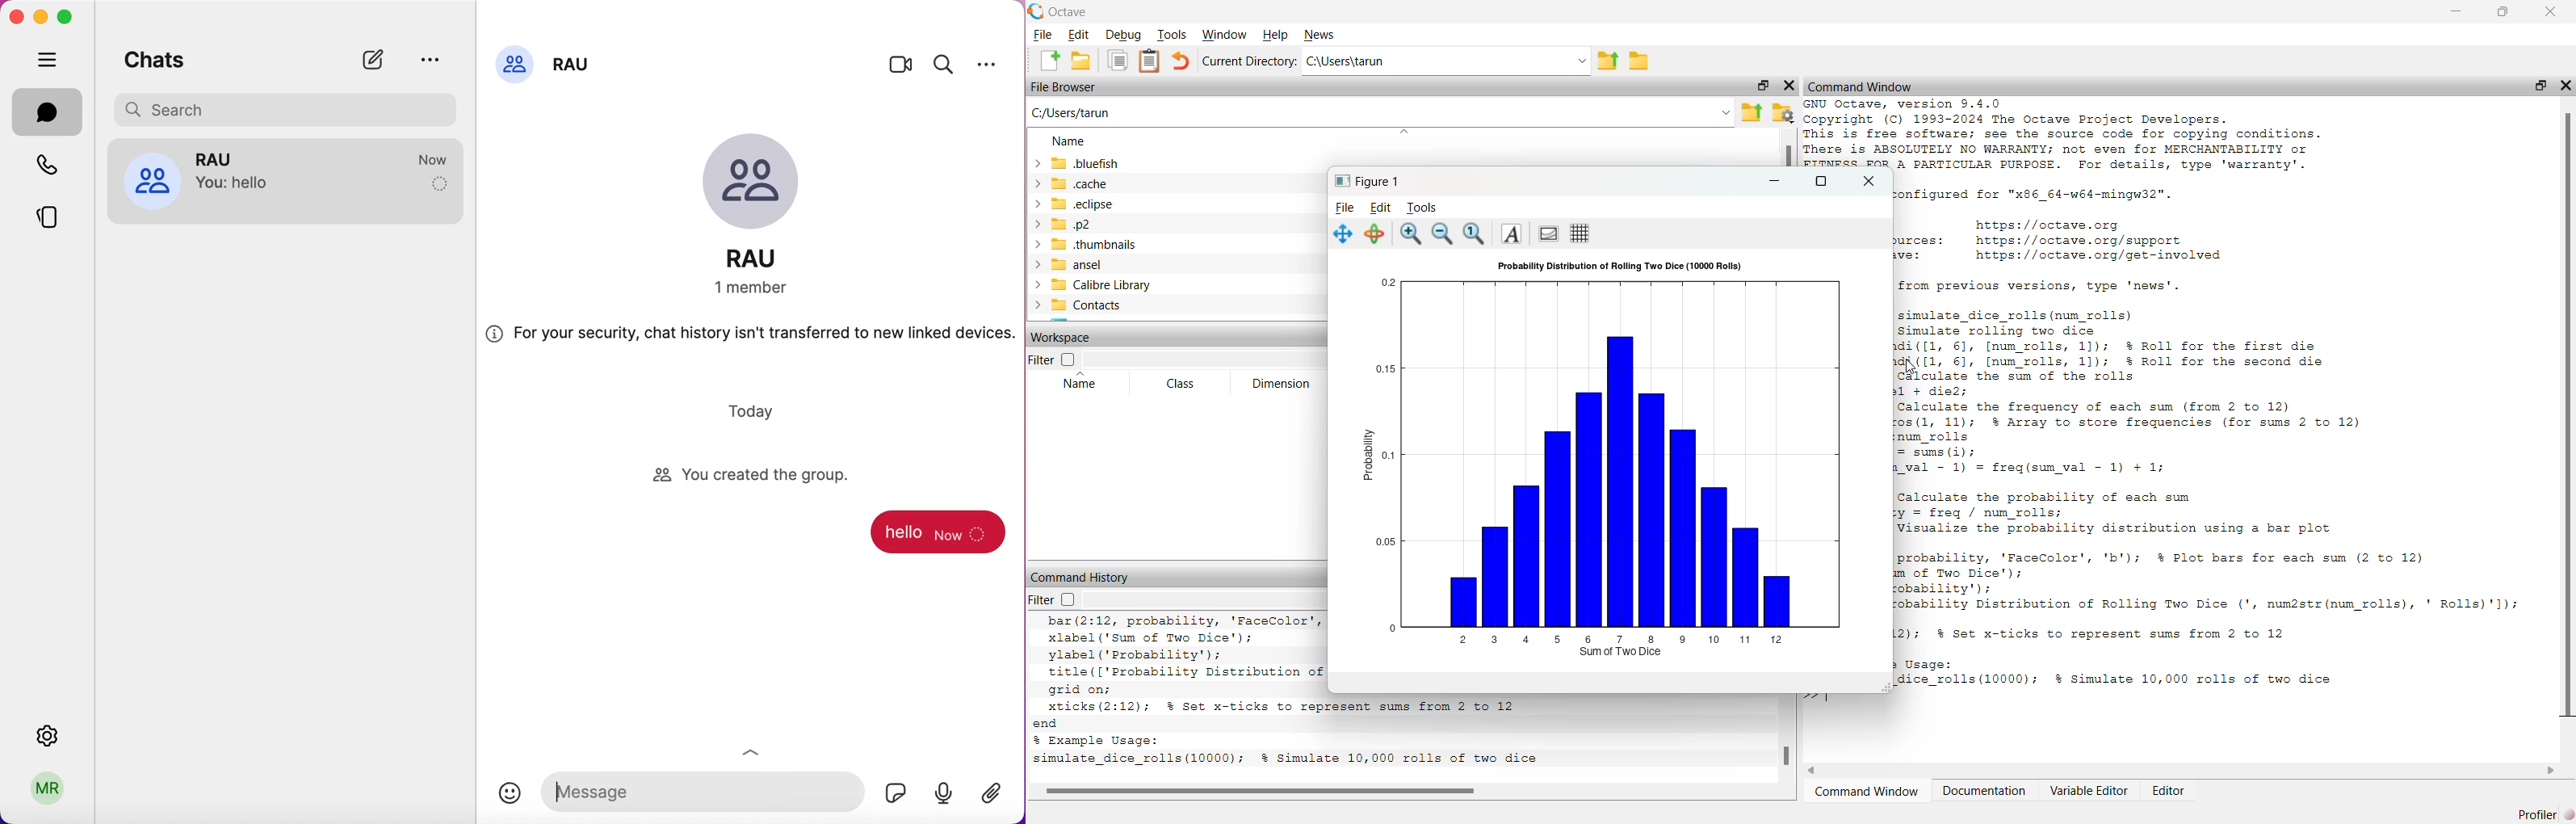 This screenshot has width=2576, height=840. What do you see at coordinates (1611, 61) in the screenshot?
I see `export` at bounding box center [1611, 61].